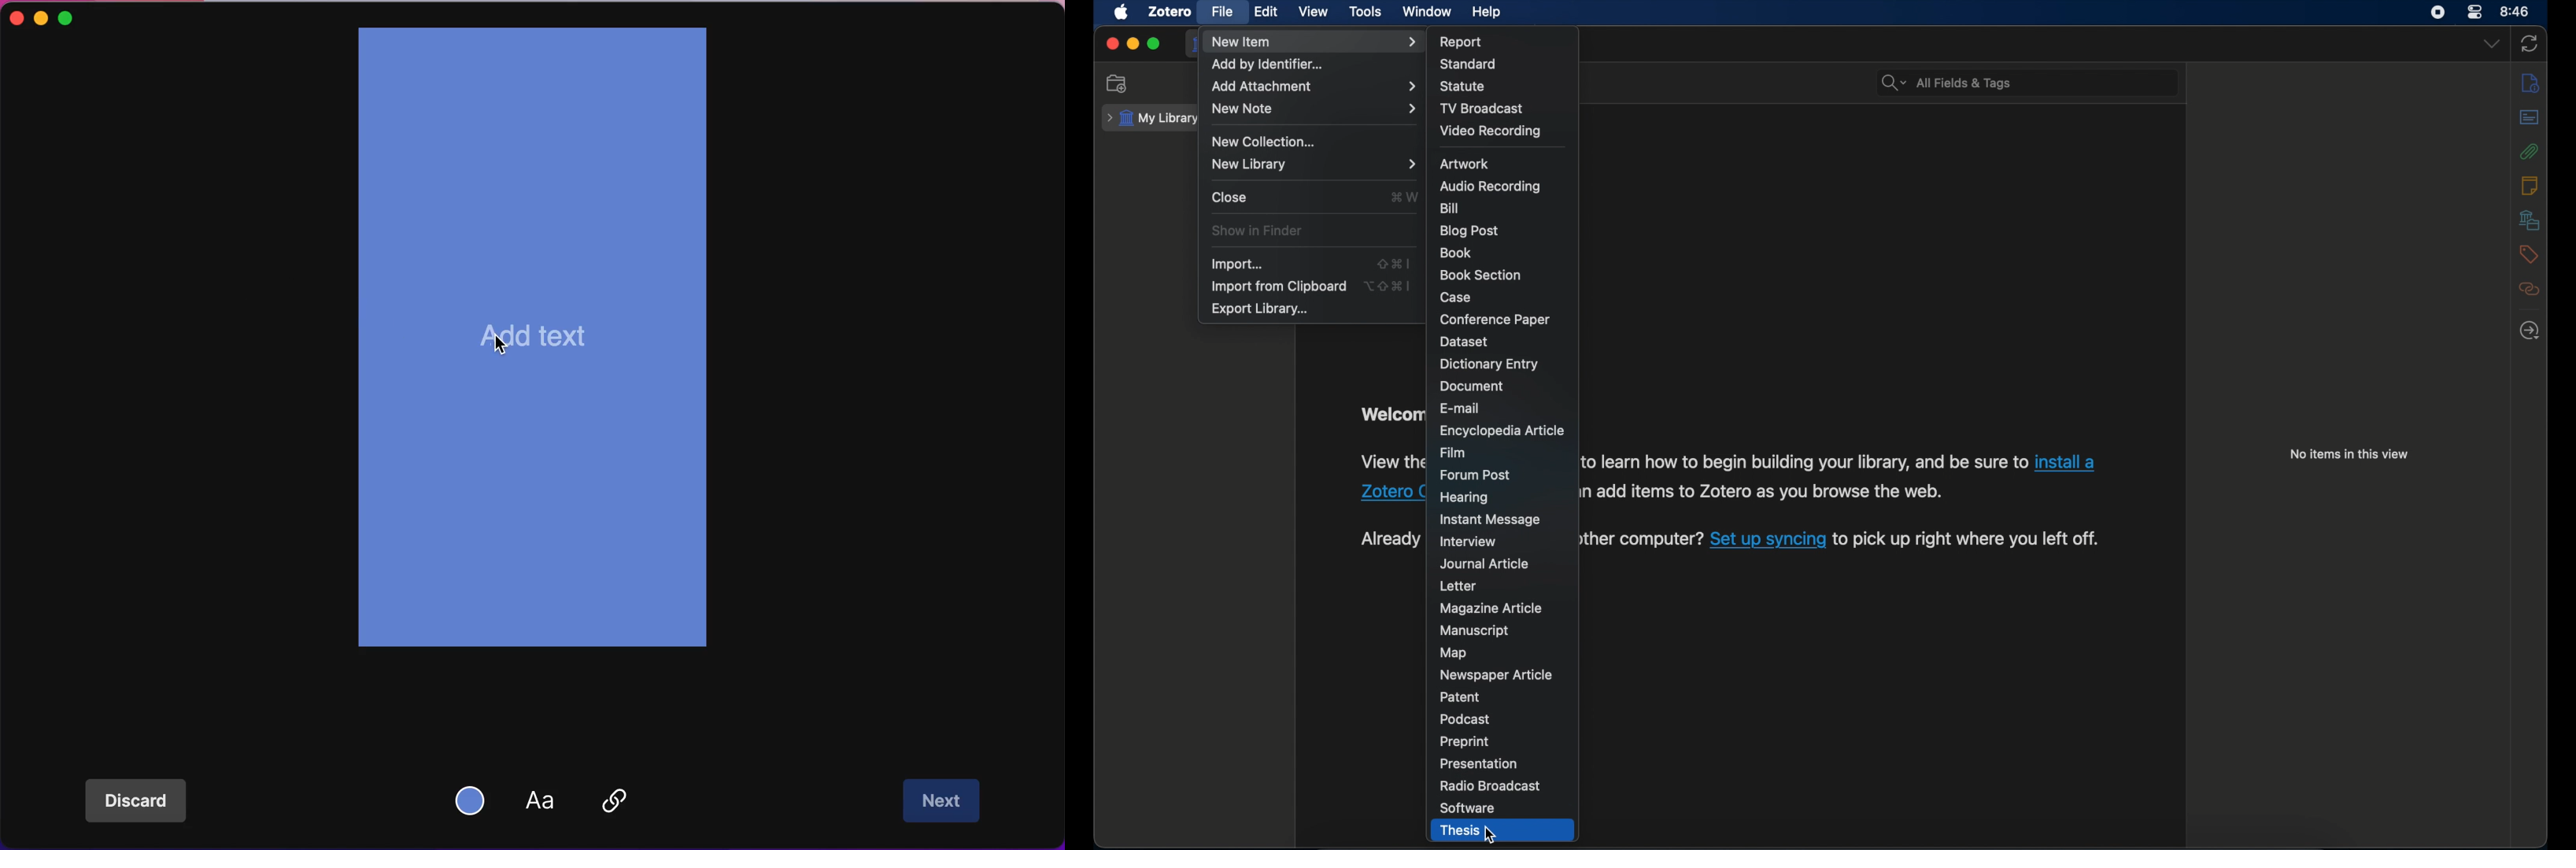  What do you see at coordinates (2528, 117) in the screenshot?
I see `abstract` at bounding box center [2528, 117].